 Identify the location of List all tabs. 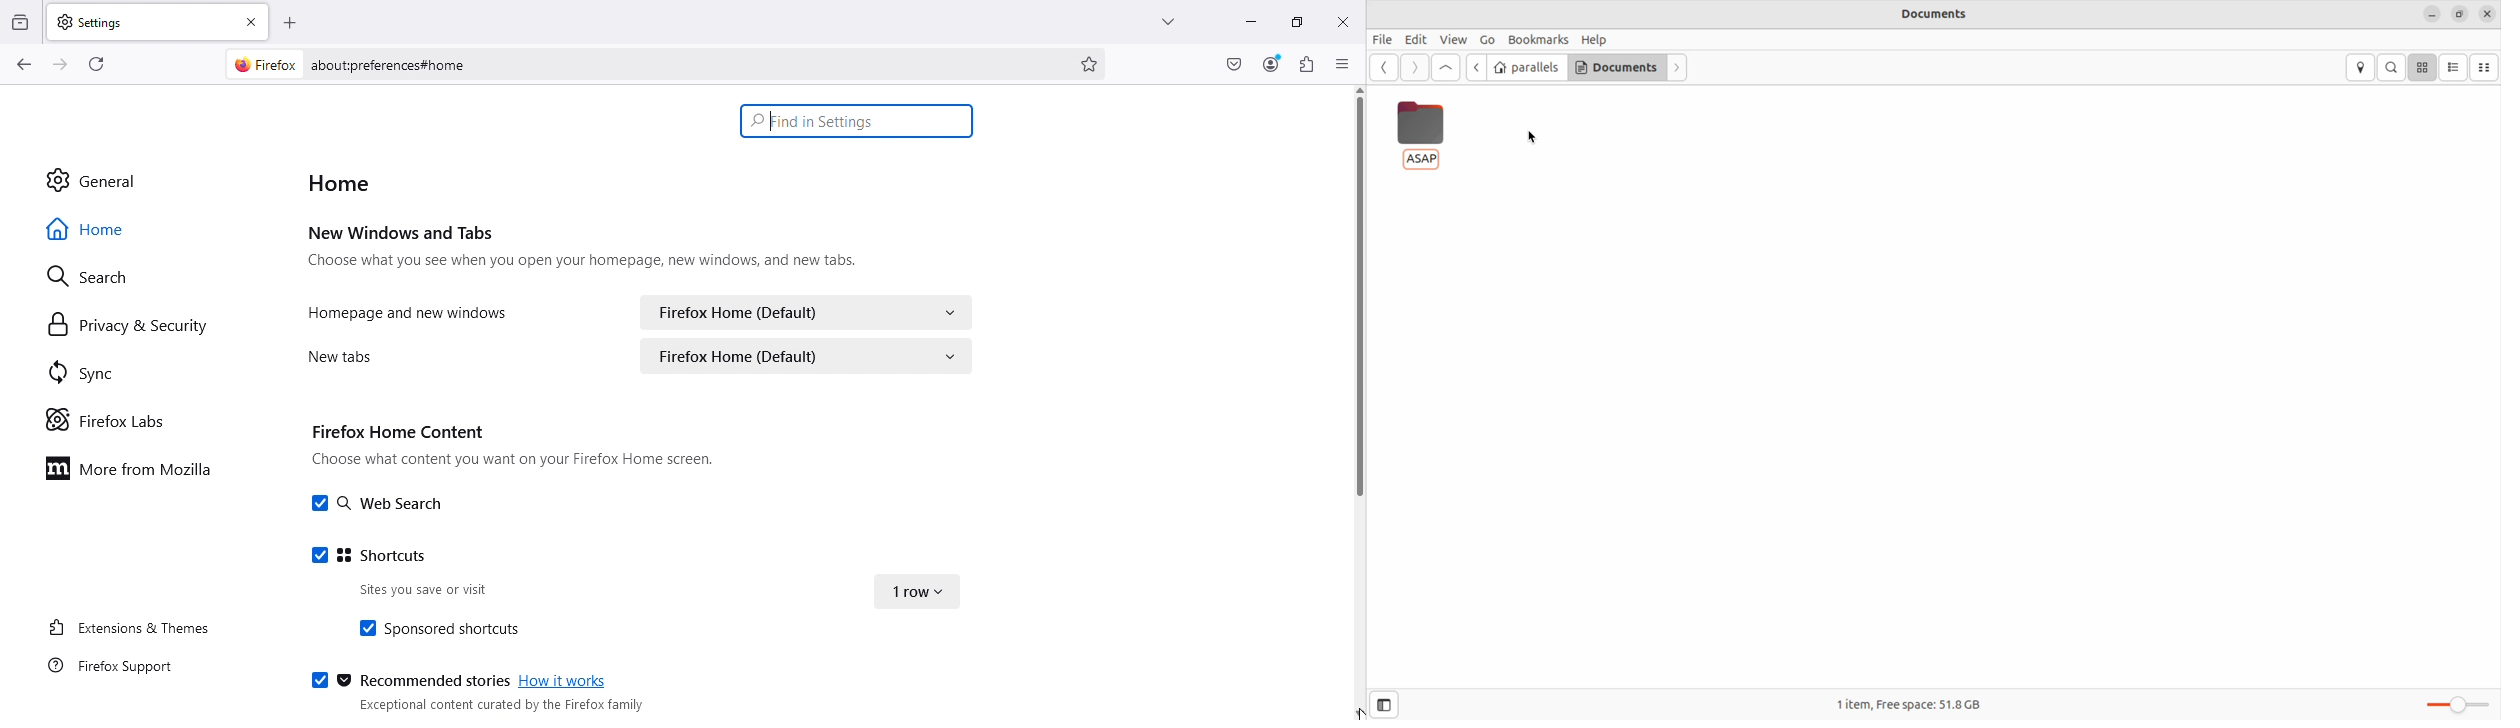
(1156, 18).